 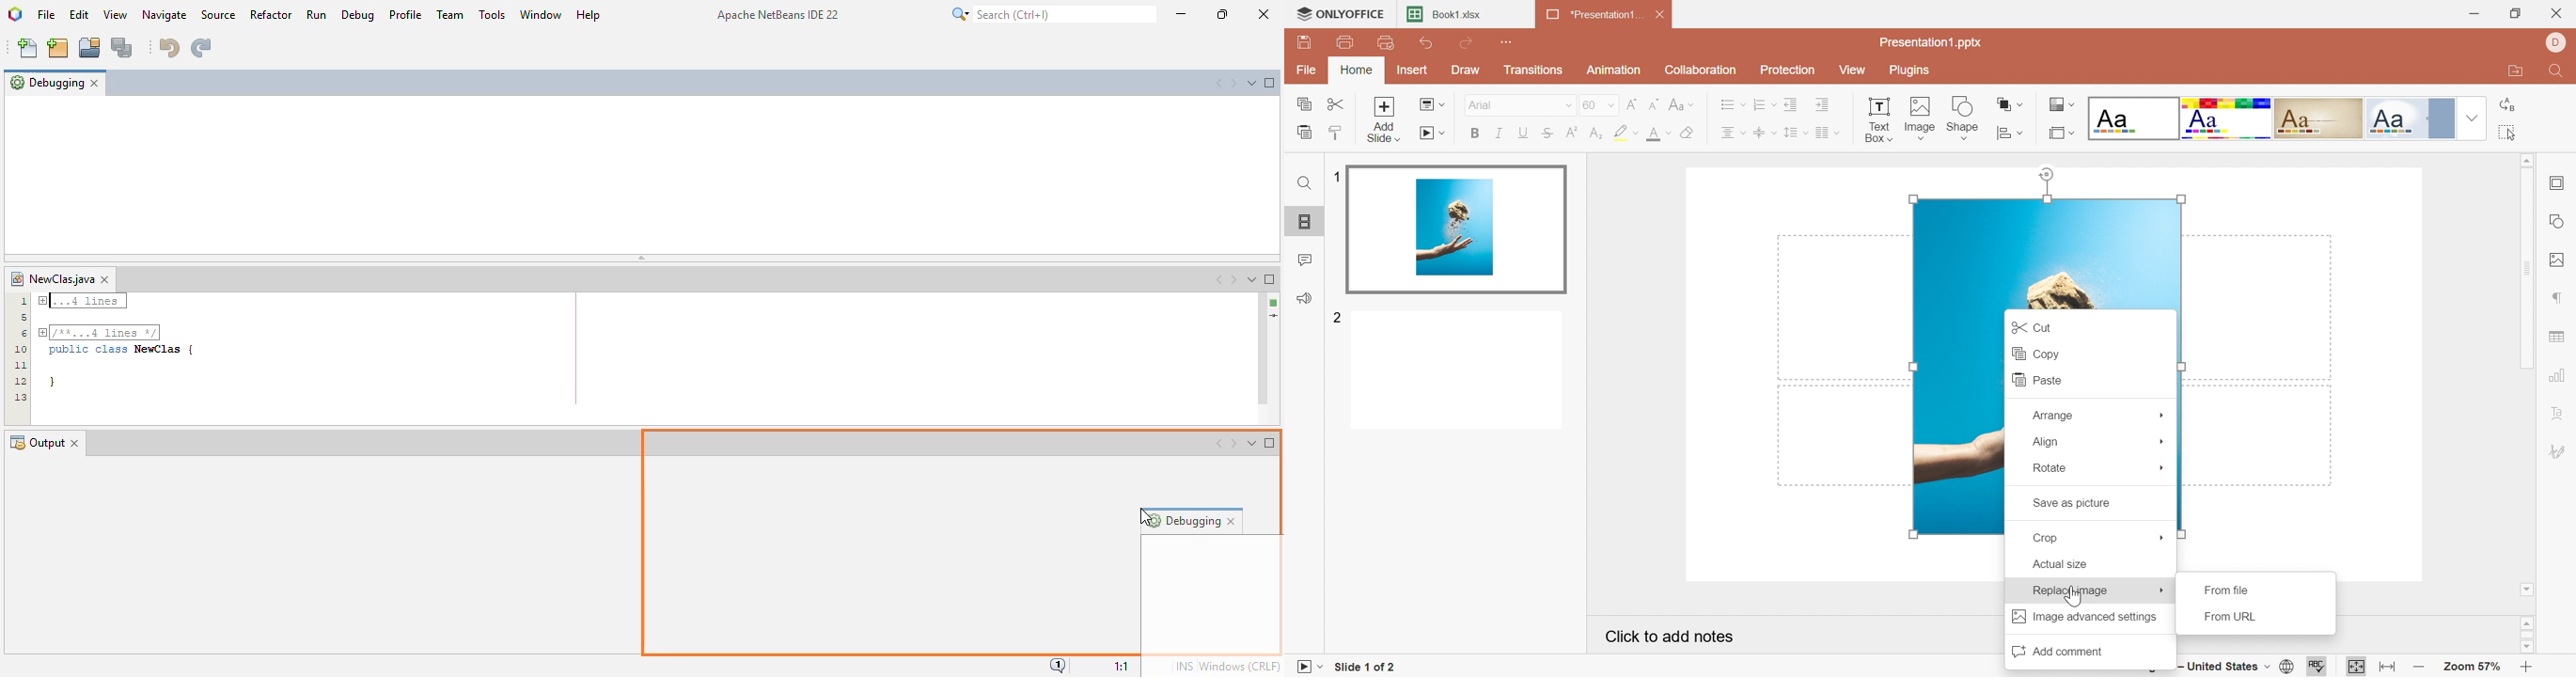 What do you see at coordinates (2290, 666) in the screenshot?
I see `Set document language` at bounding box center [2290, 666].